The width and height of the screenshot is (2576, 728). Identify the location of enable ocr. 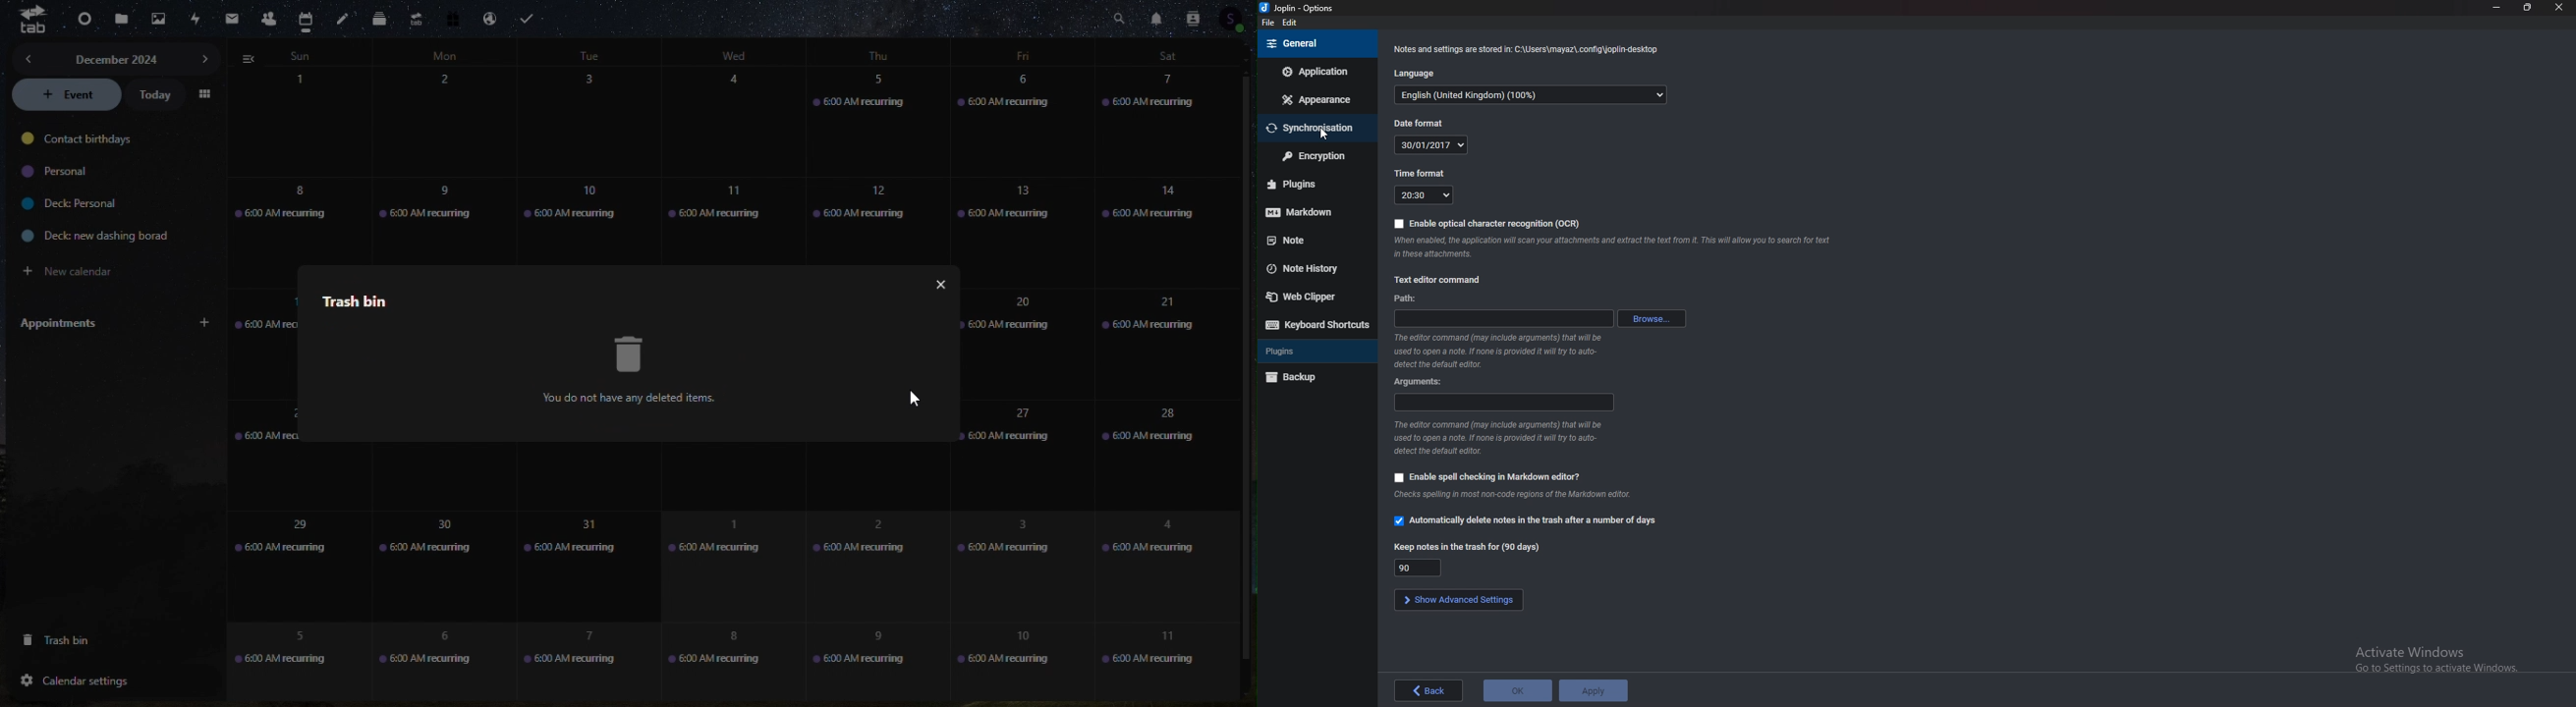
(1492, 224).